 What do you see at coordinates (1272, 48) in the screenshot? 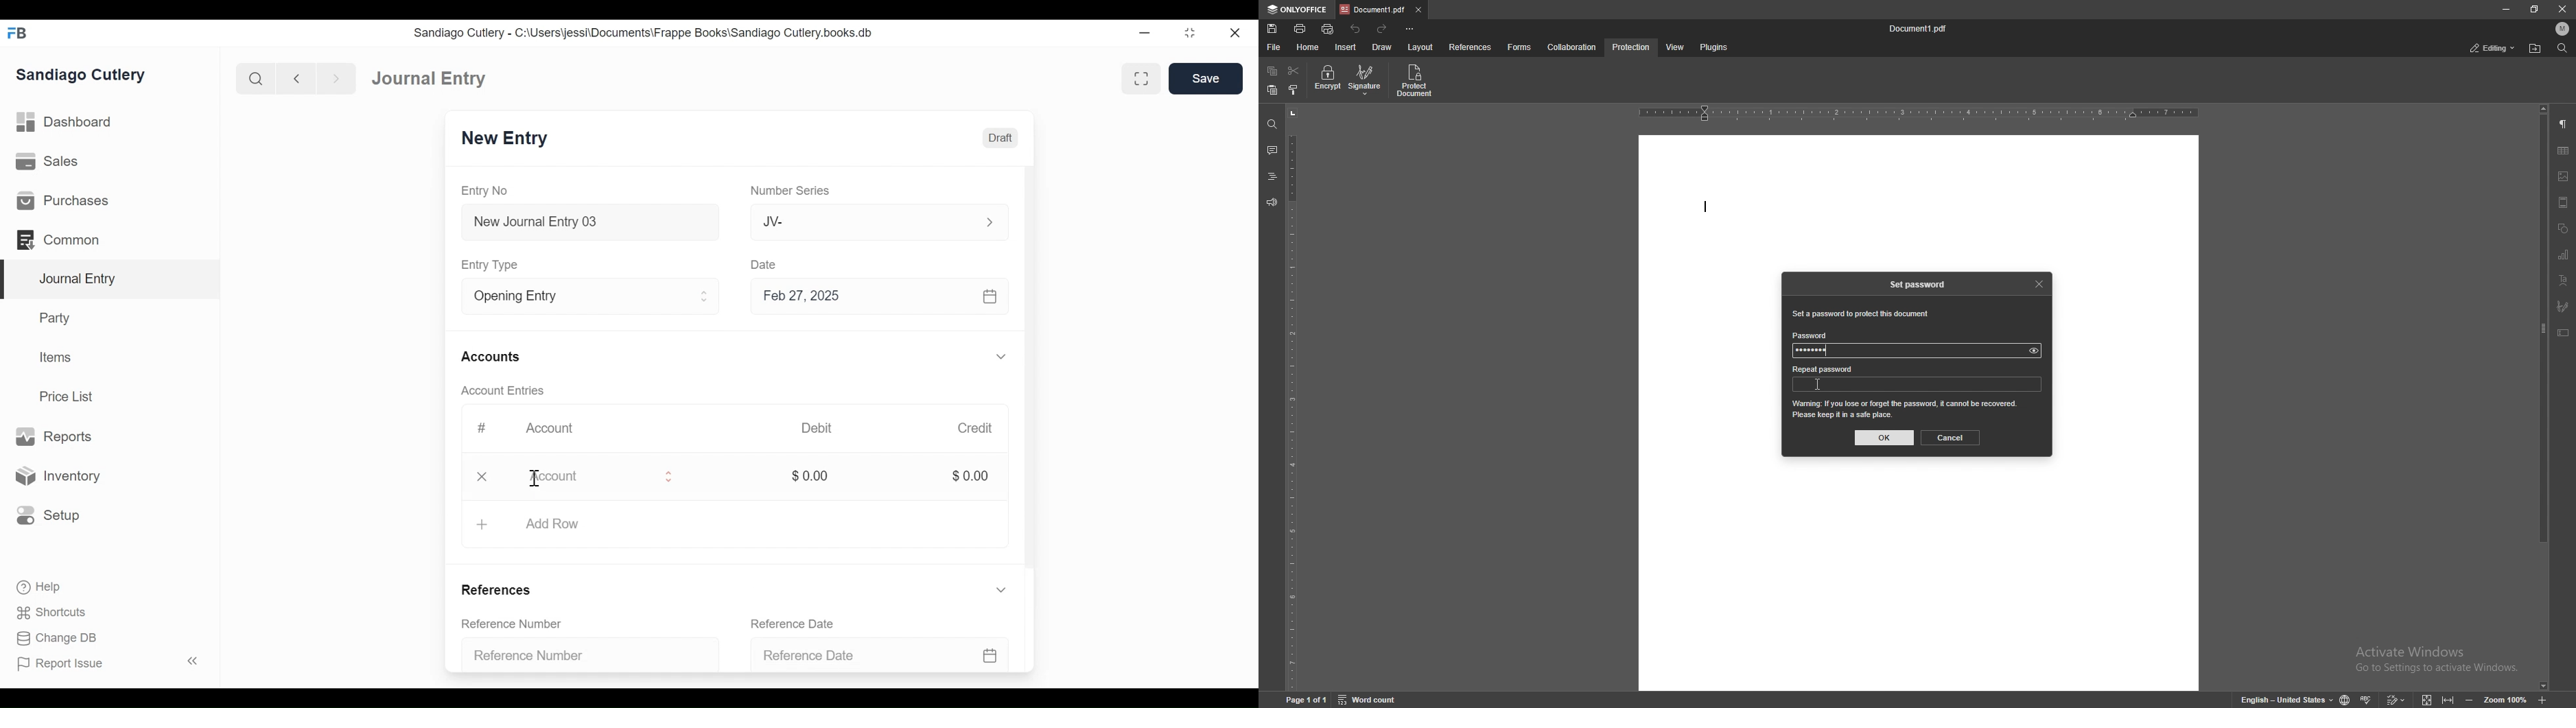
I see `file` at bounding box center [1272, 48].